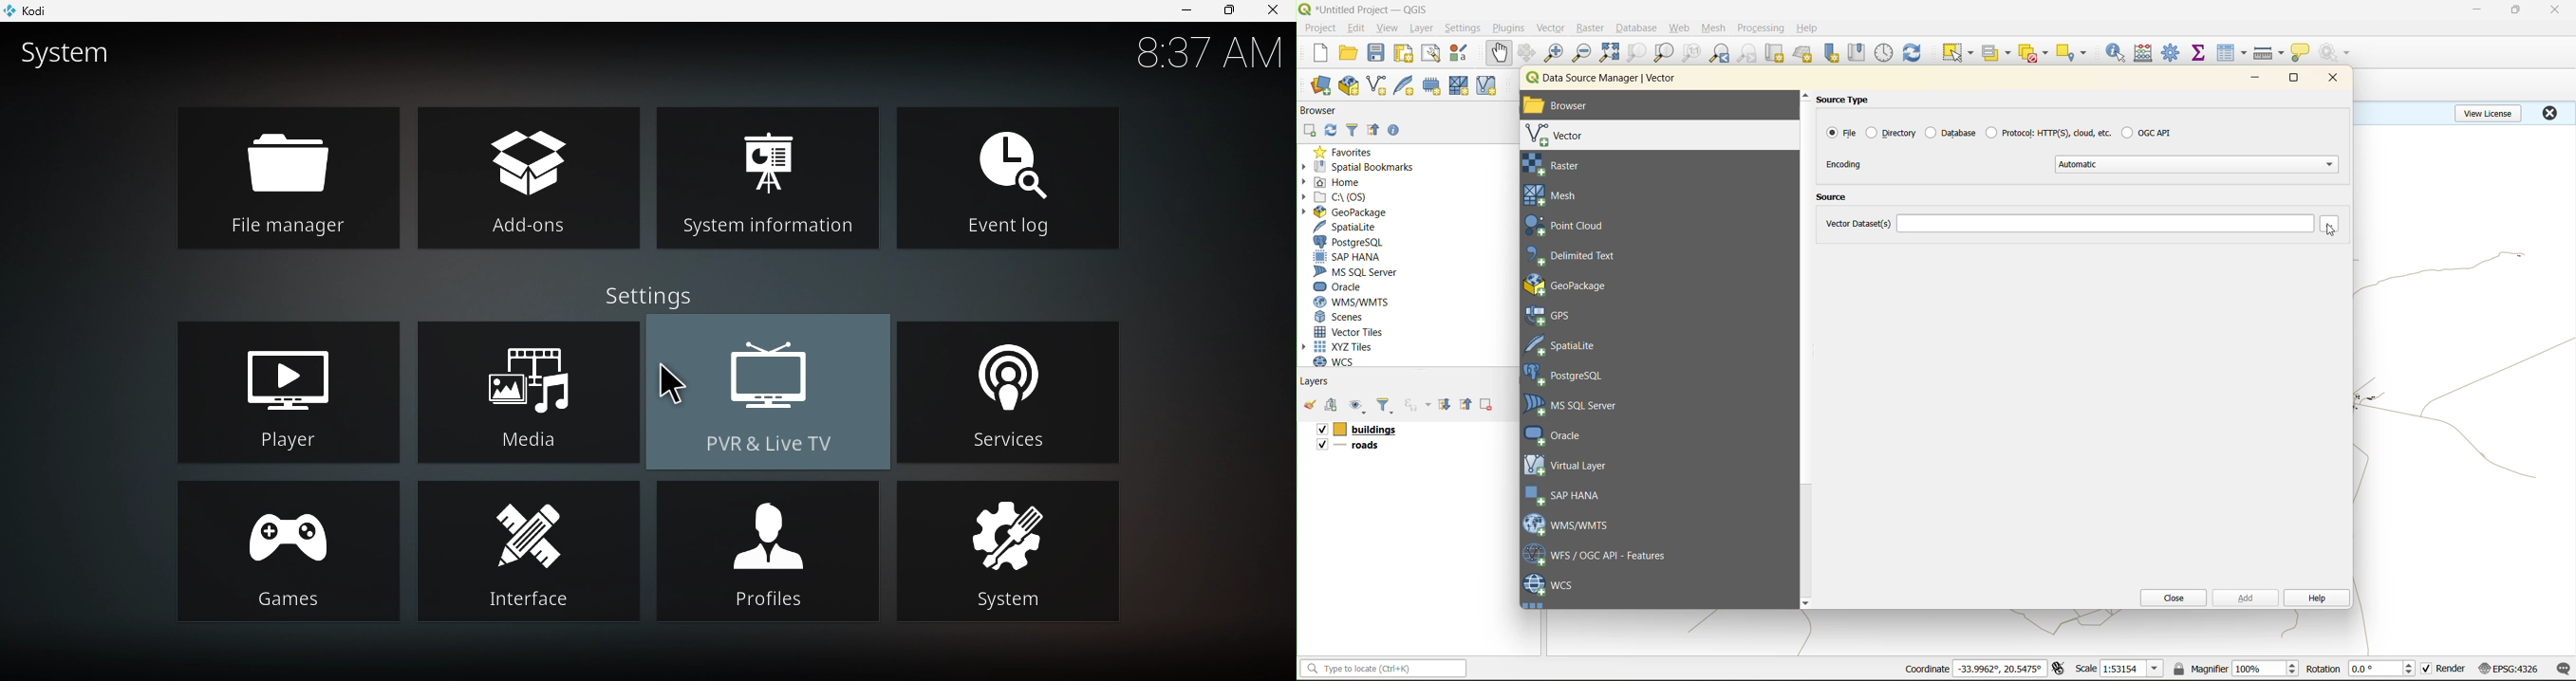 This screenshot has height=700, width=2576. Describe the element at coordinates (1207, 53) in the screenshot. I see `Time` at that location.